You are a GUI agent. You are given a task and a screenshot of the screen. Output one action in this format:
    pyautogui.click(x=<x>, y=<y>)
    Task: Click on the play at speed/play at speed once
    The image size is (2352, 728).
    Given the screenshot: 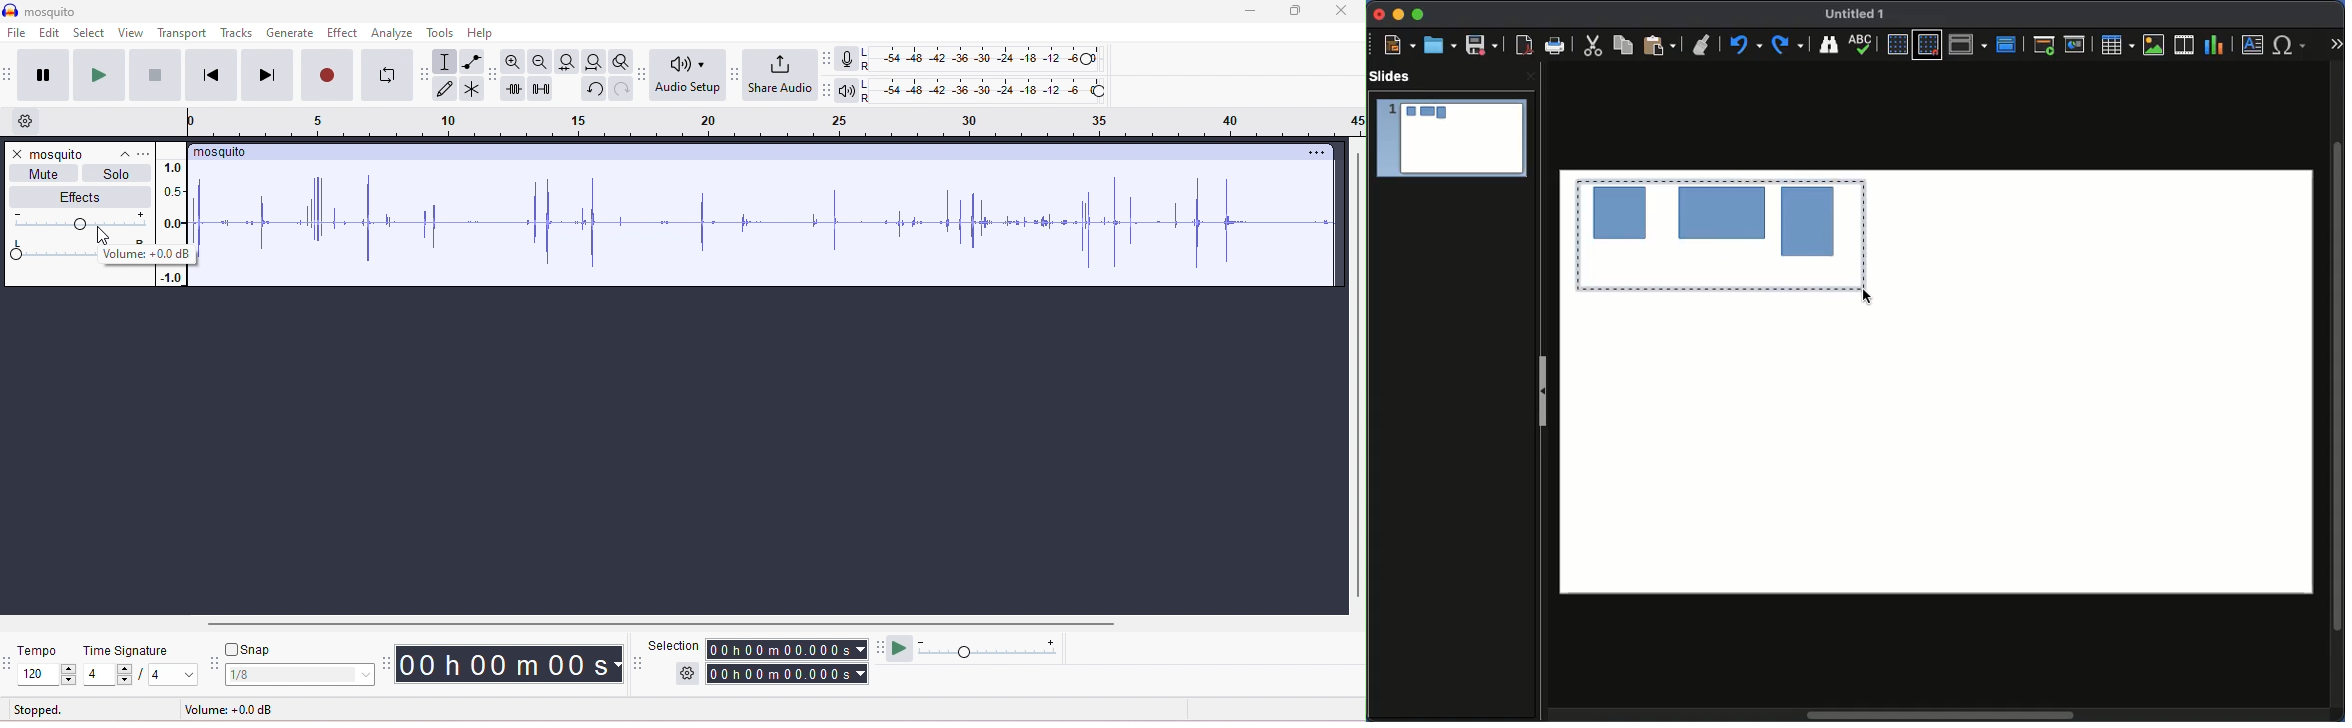 What is the action you would take?
    pyautogui.click(x=901, y=649)
    